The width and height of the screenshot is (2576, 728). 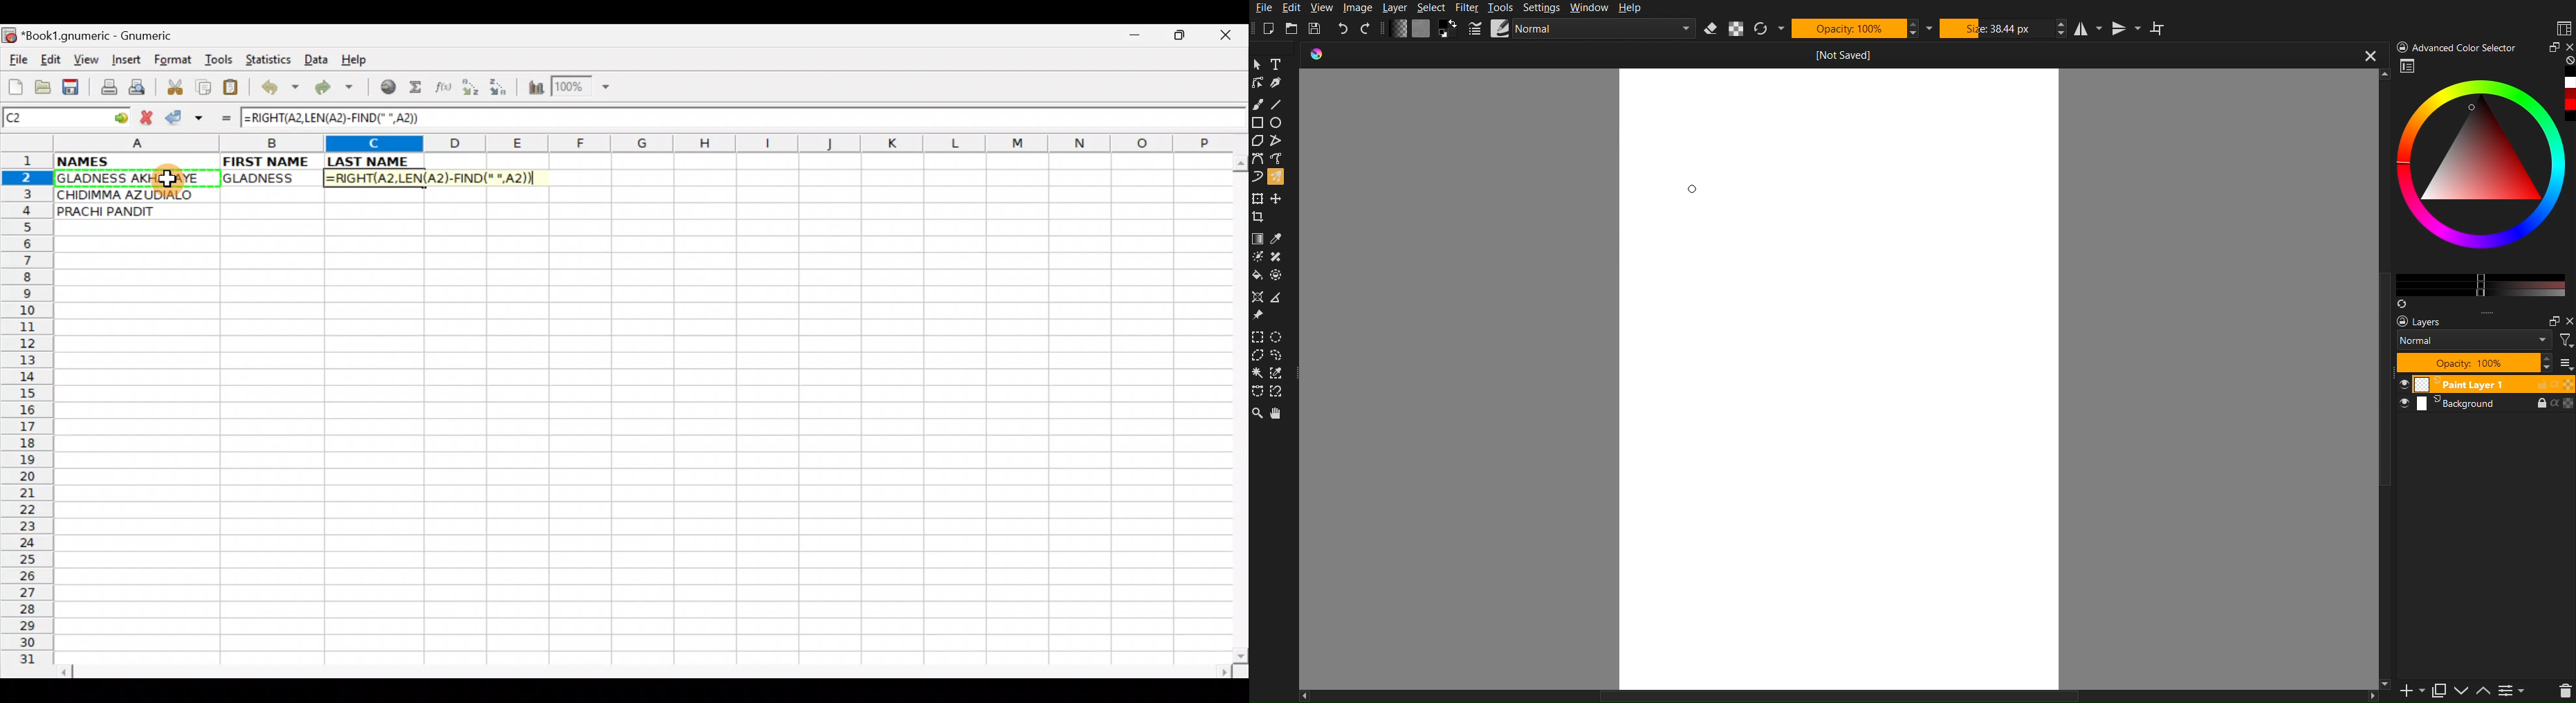 I want to click on Pan, so click(x=1280, y=414).